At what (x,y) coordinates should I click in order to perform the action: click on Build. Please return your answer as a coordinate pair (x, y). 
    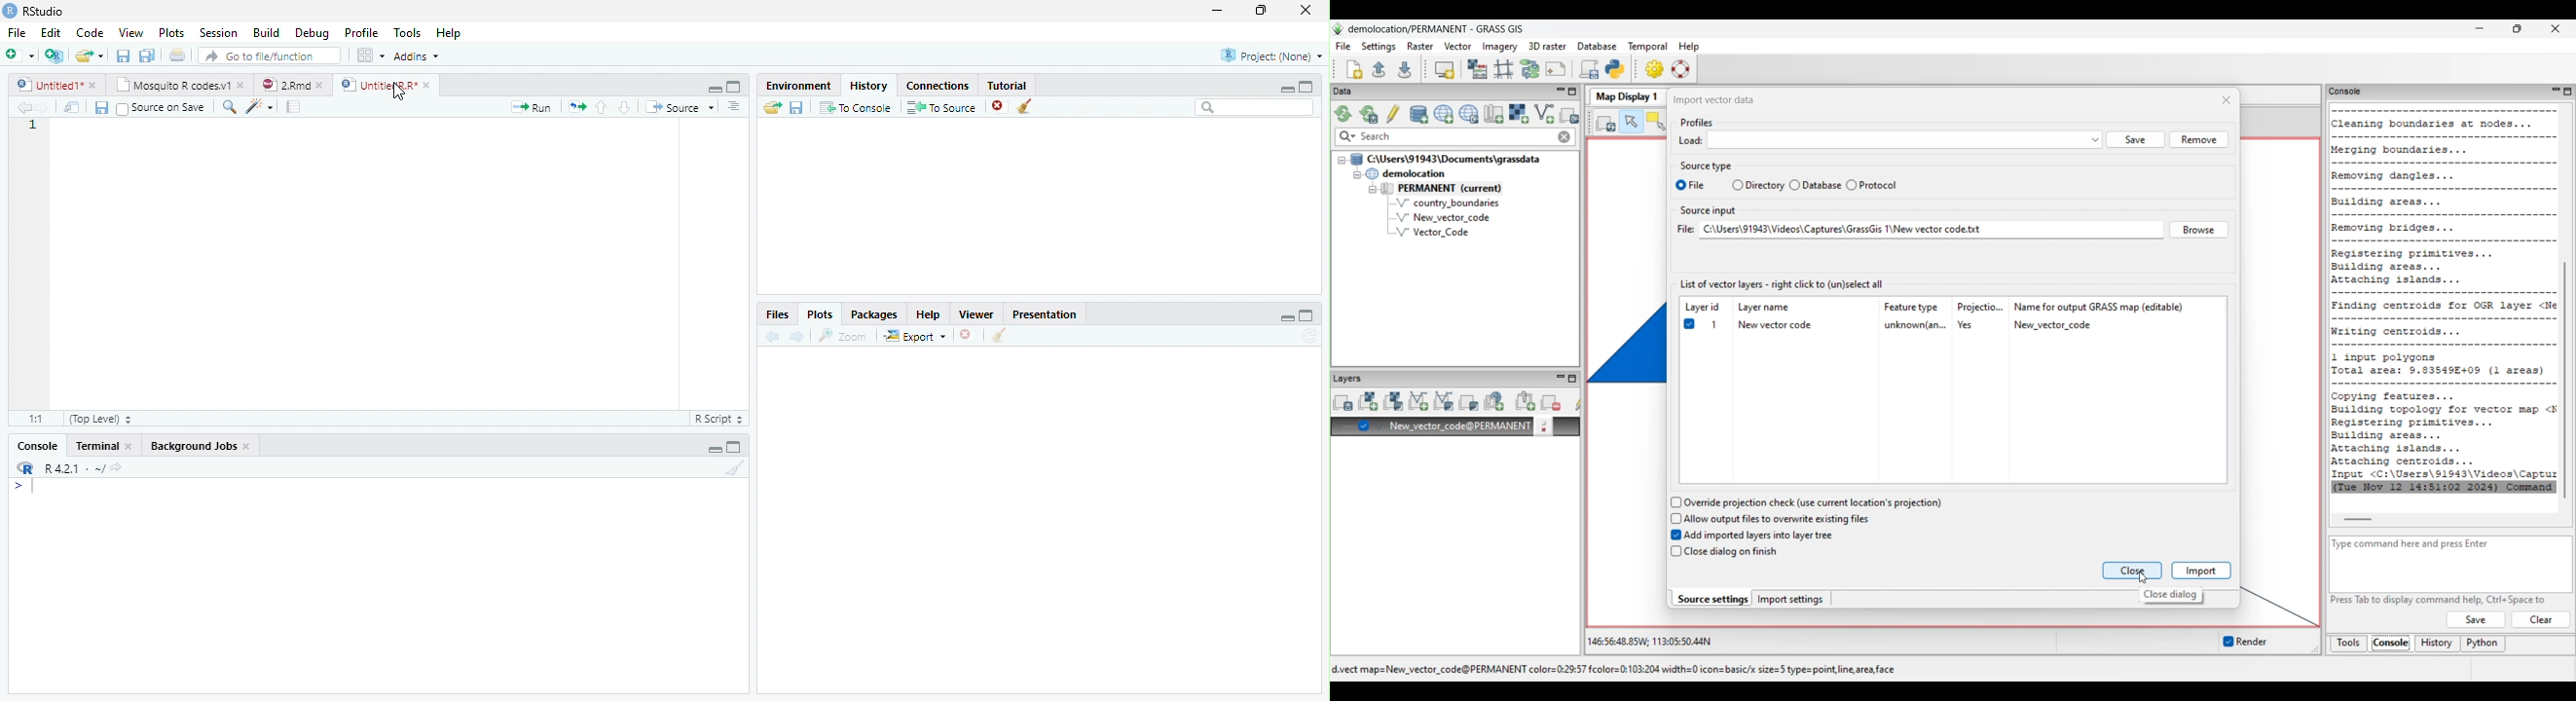
    Looking at the image, I should click on (265, 32).